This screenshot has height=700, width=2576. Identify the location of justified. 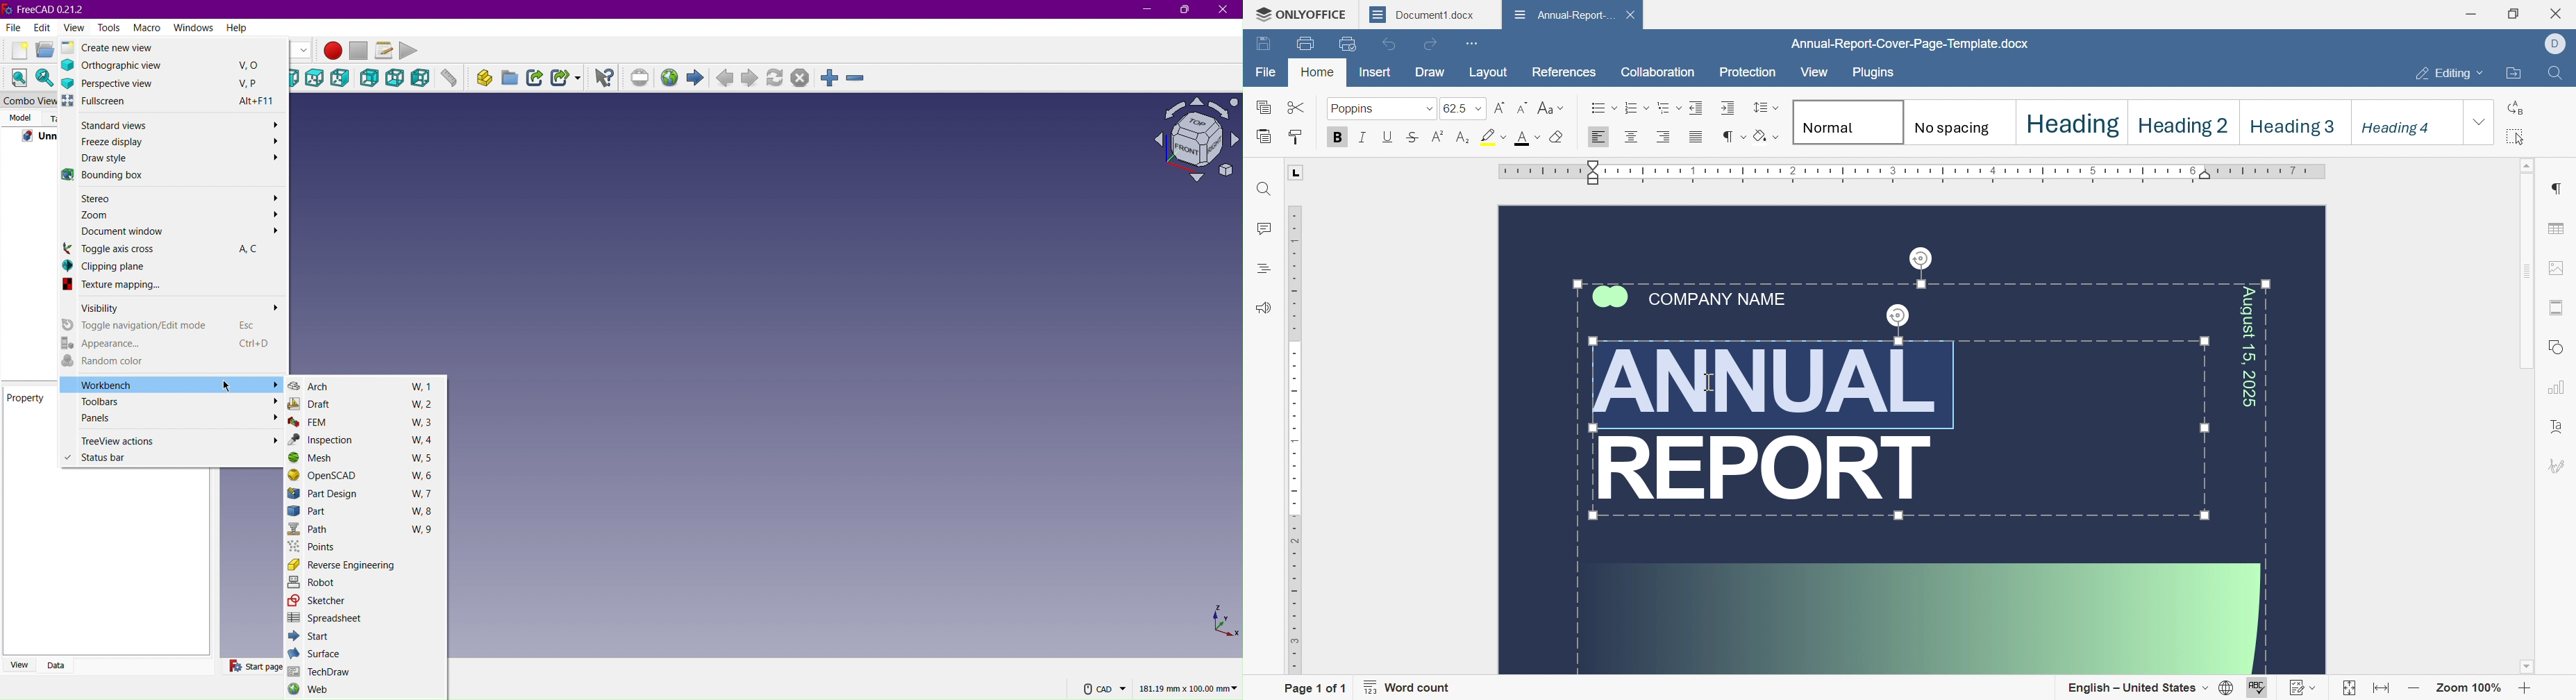
(1700, 138).